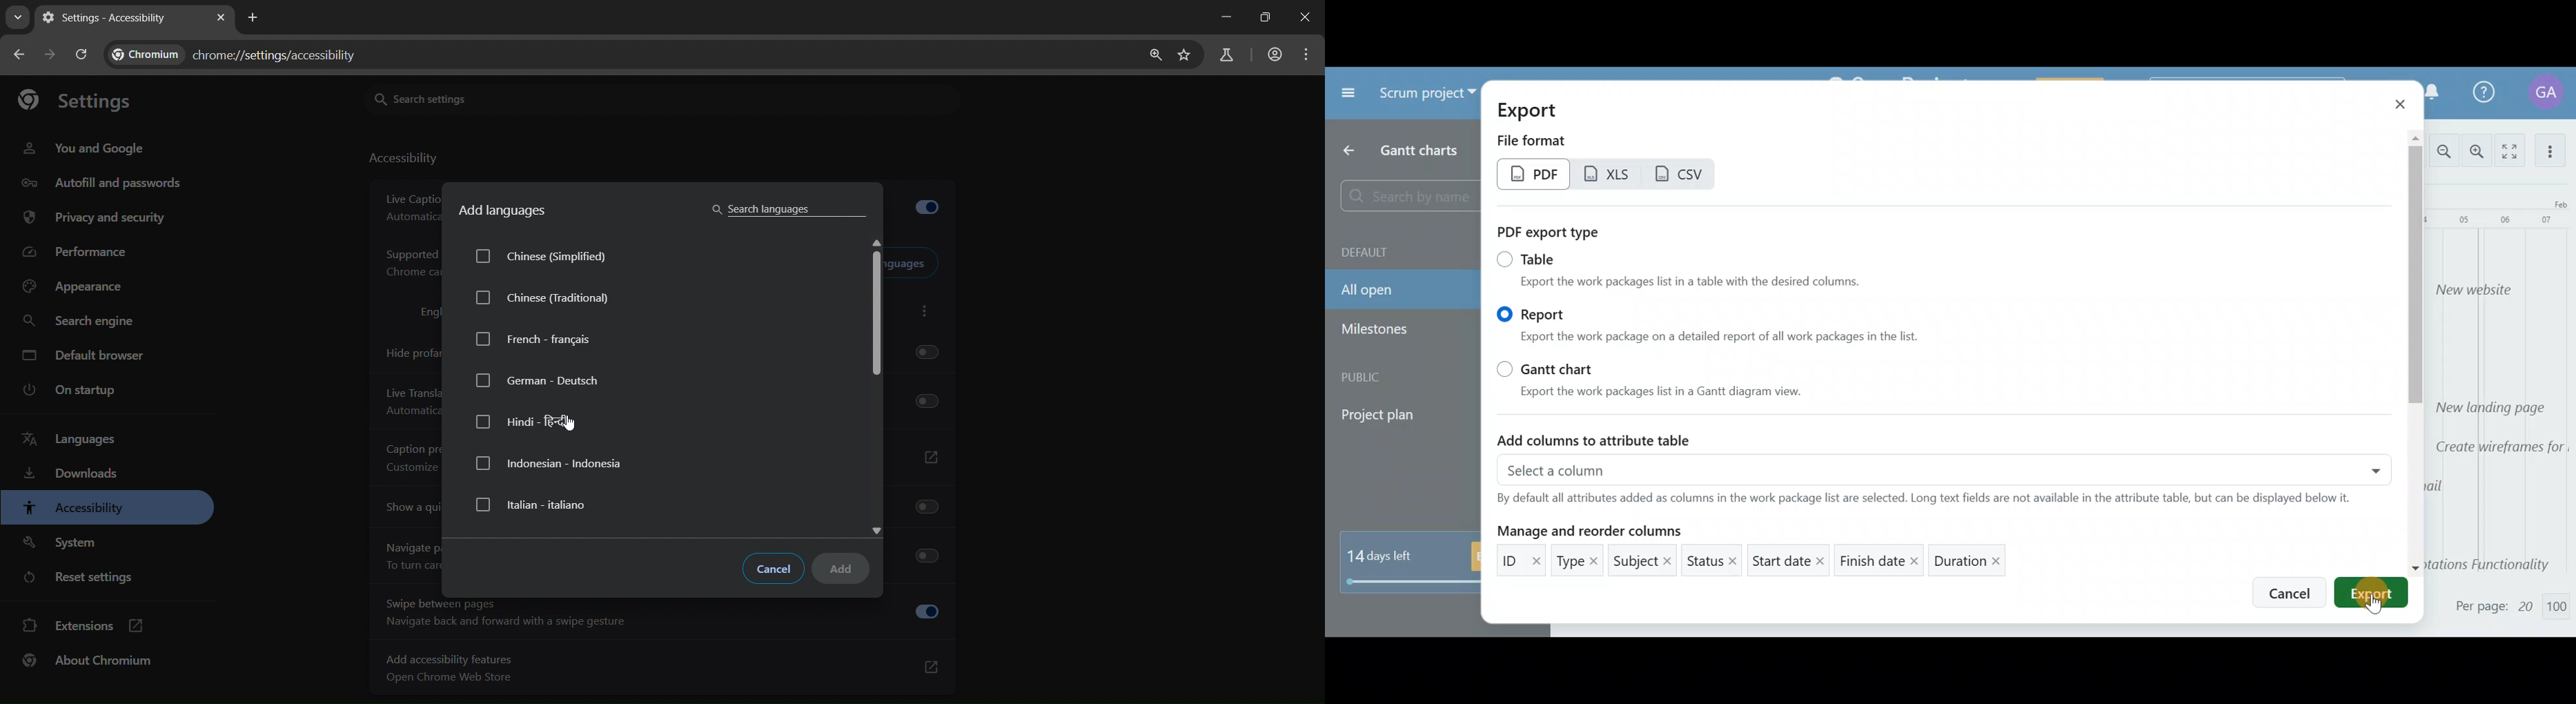 Image resolution: width=2576 pixels, height=728 pixels. Describe the element at coordinates (1537, 259) in the screenshot. I see `Table` at that location.